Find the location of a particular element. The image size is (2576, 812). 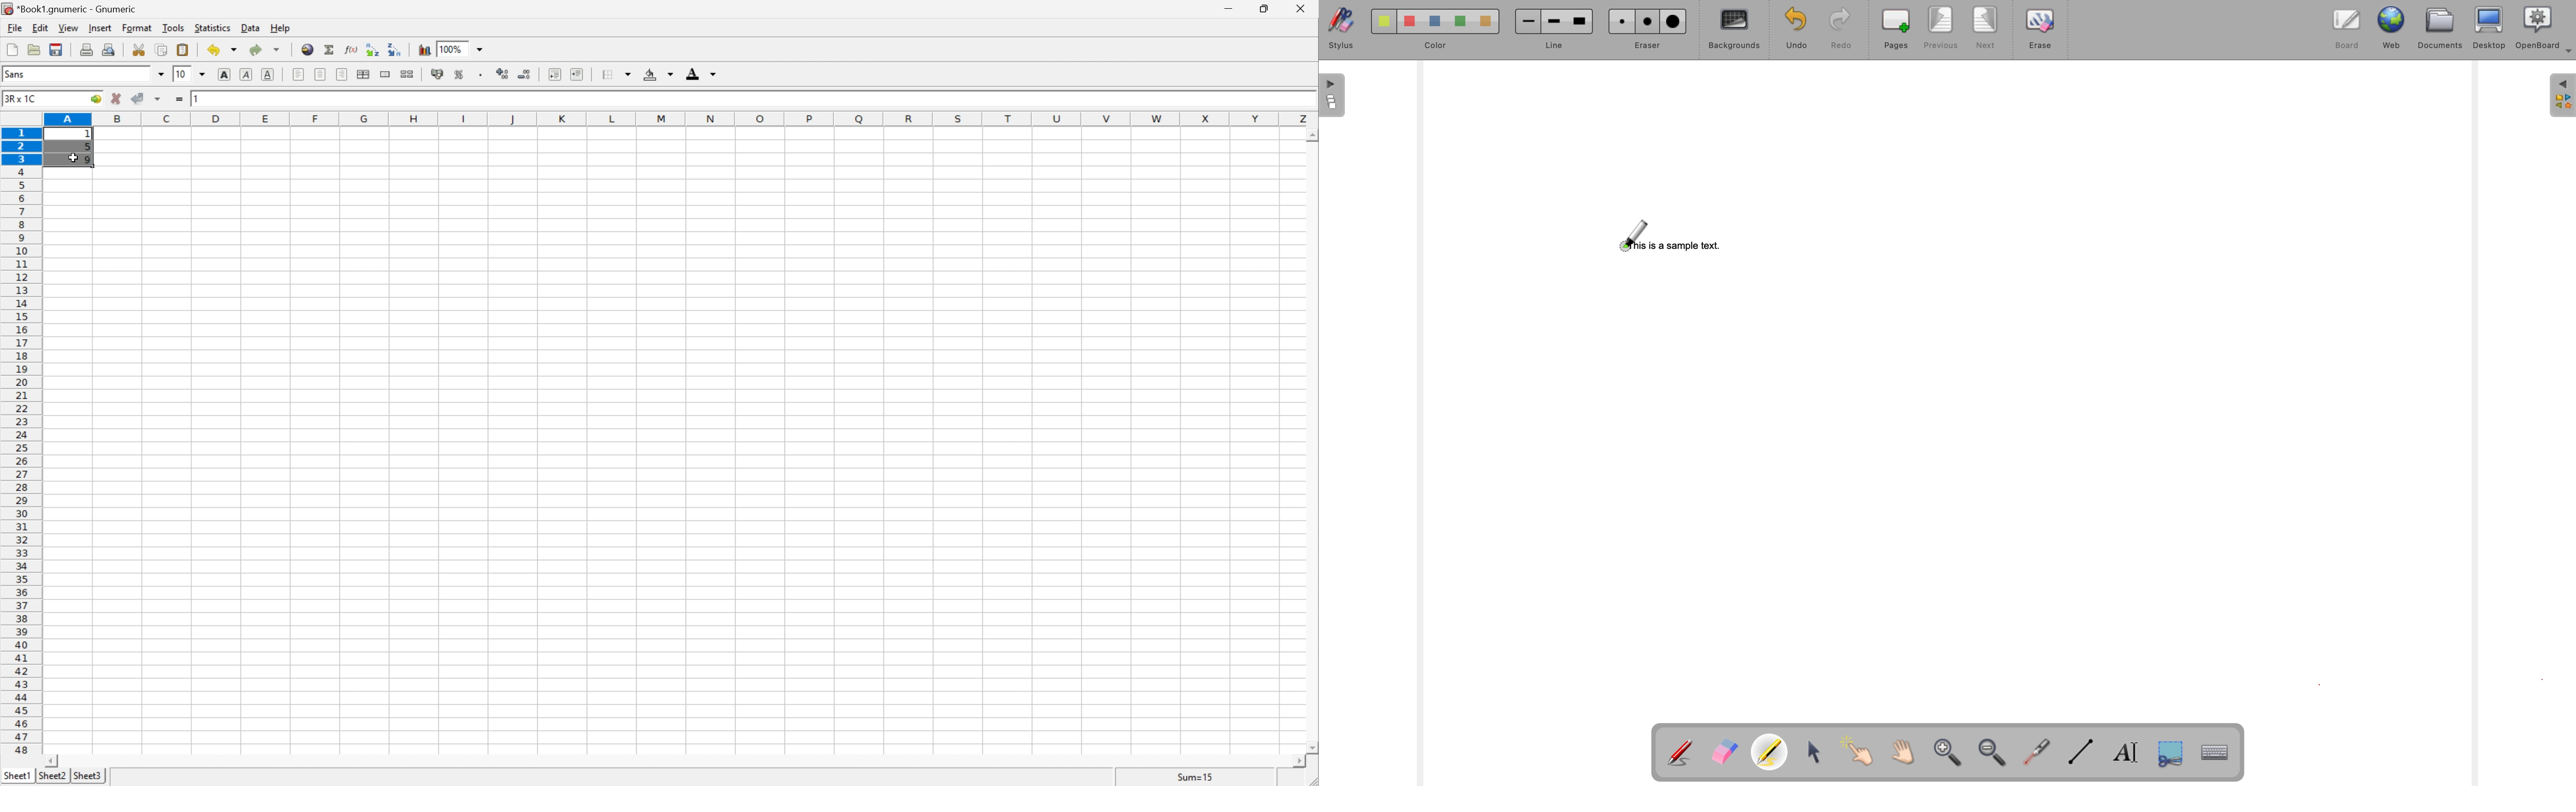

cut is located at coordinates (139, 49).